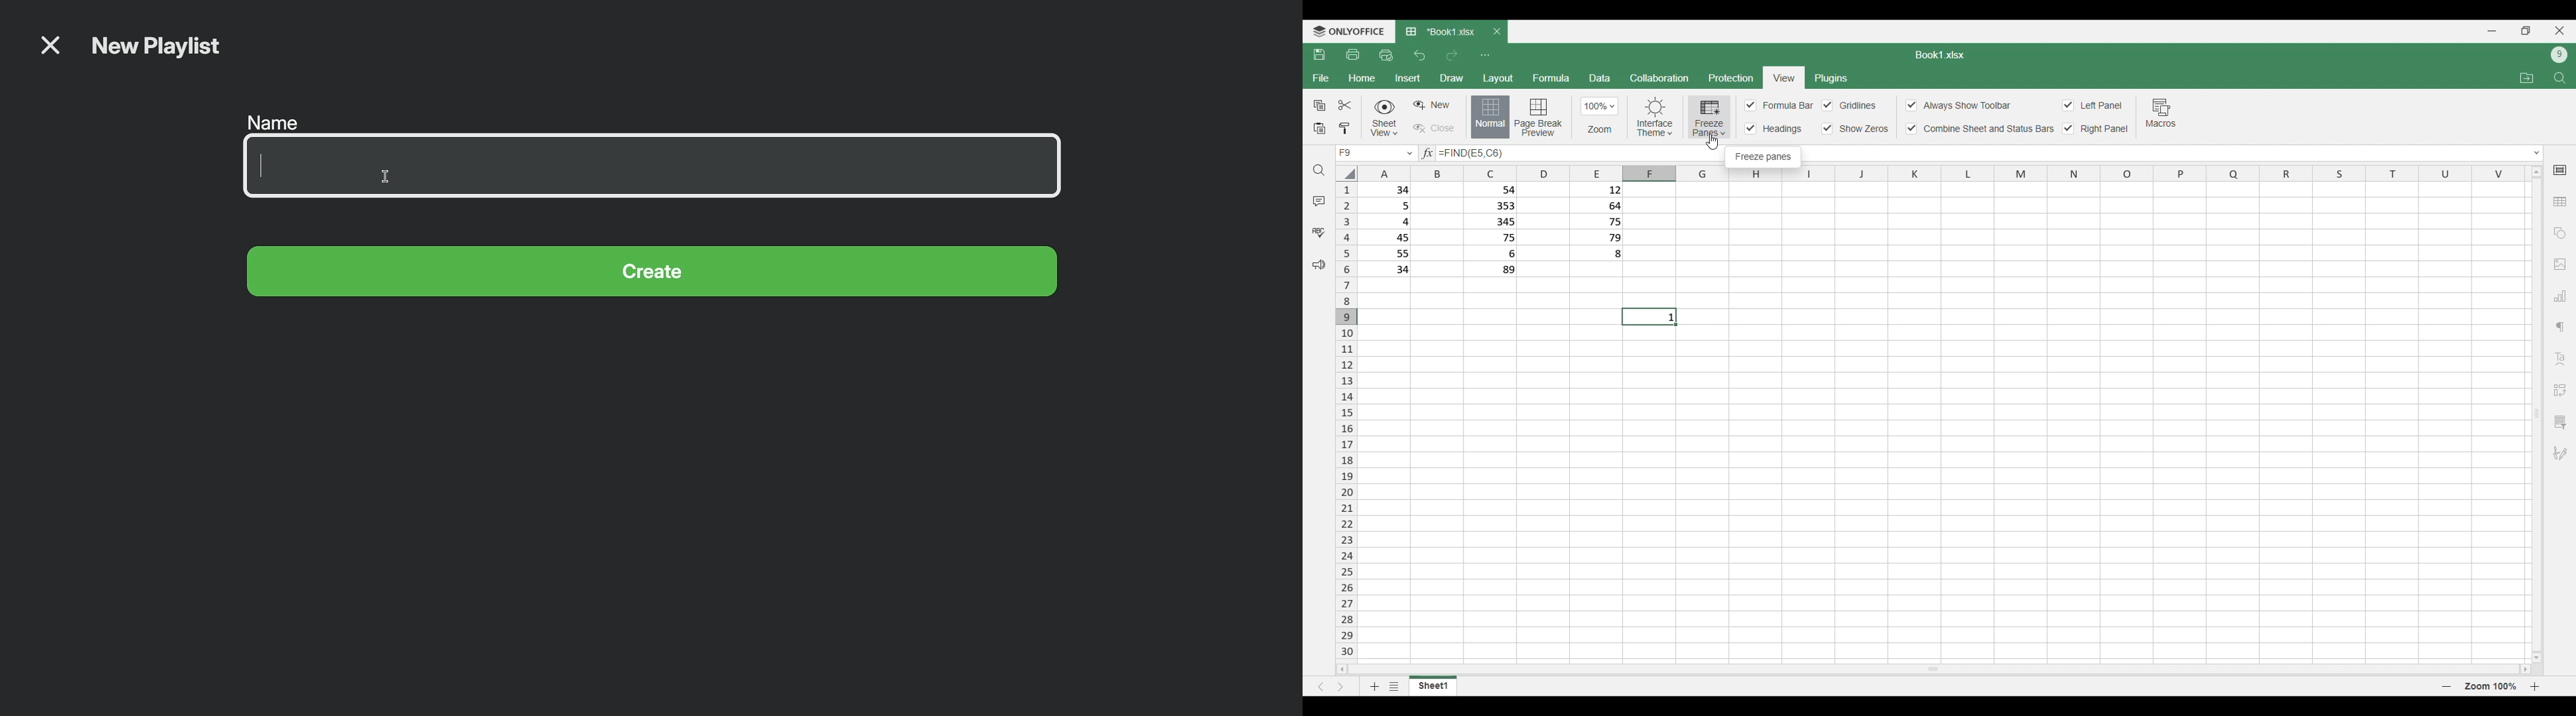 The width and height of the screenshot is (2576, 728). Describe the element at coordinates (1959, 105) in the screenshot. I see `Always show toolbar toggle` at that location.